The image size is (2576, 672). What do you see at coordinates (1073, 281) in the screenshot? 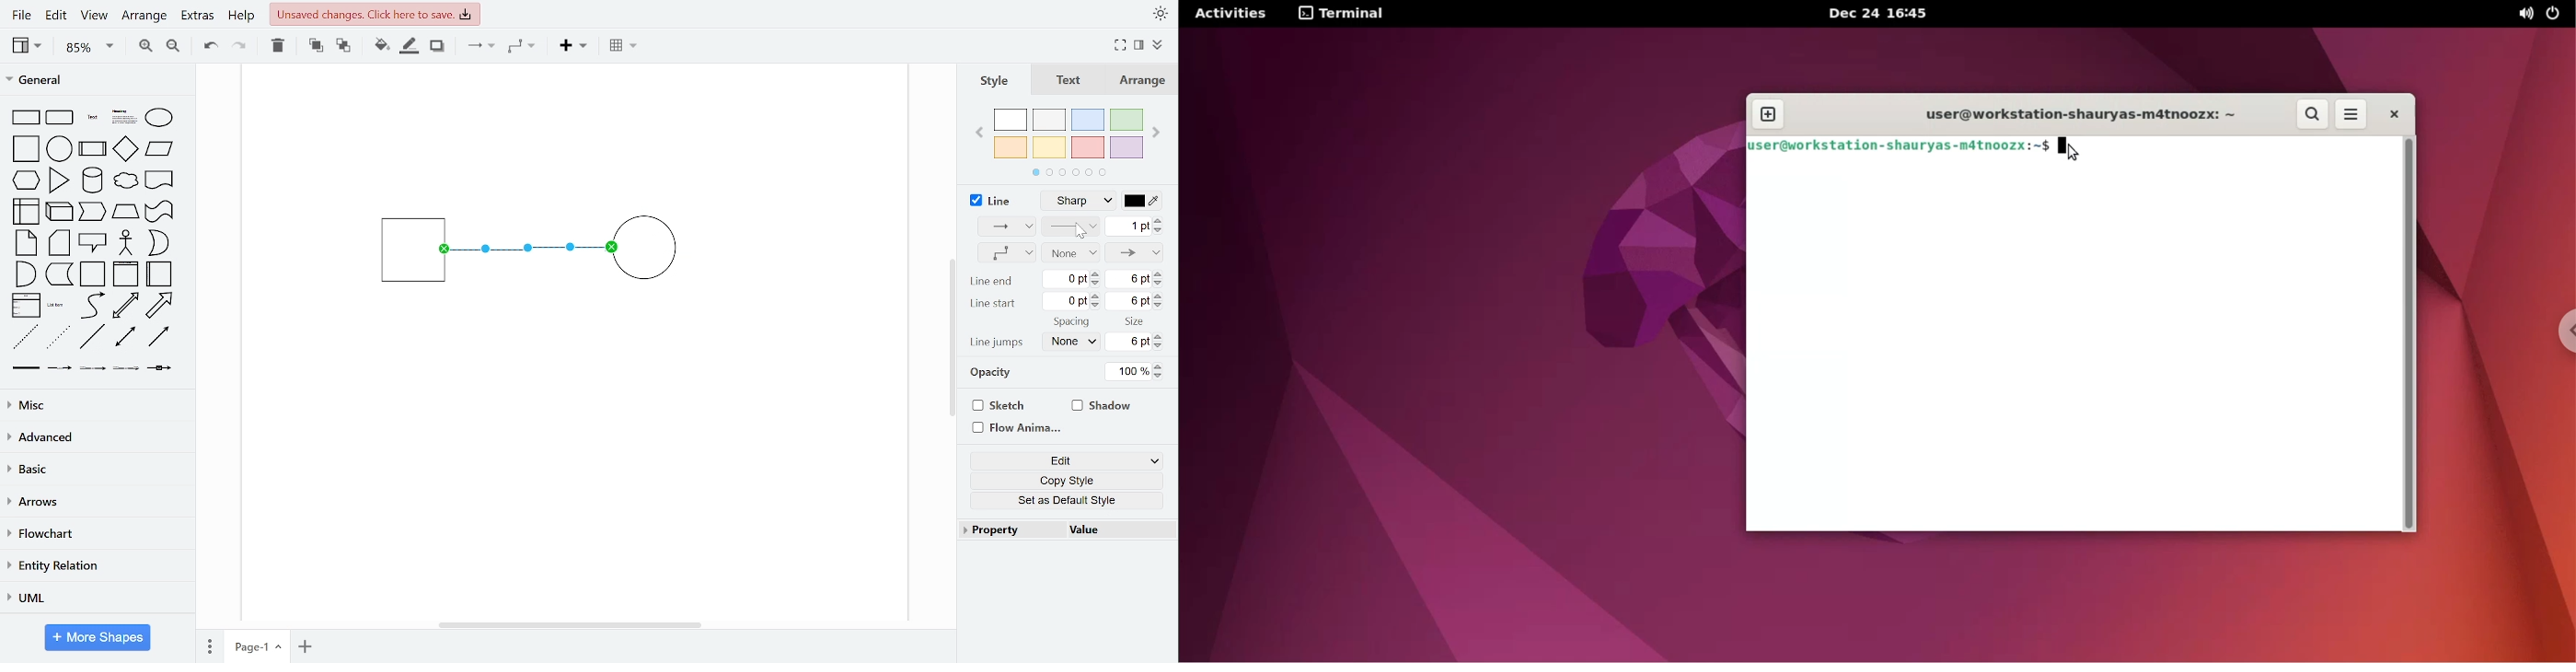
I see `change  line end spacing` at bounding box center [1073, 281].